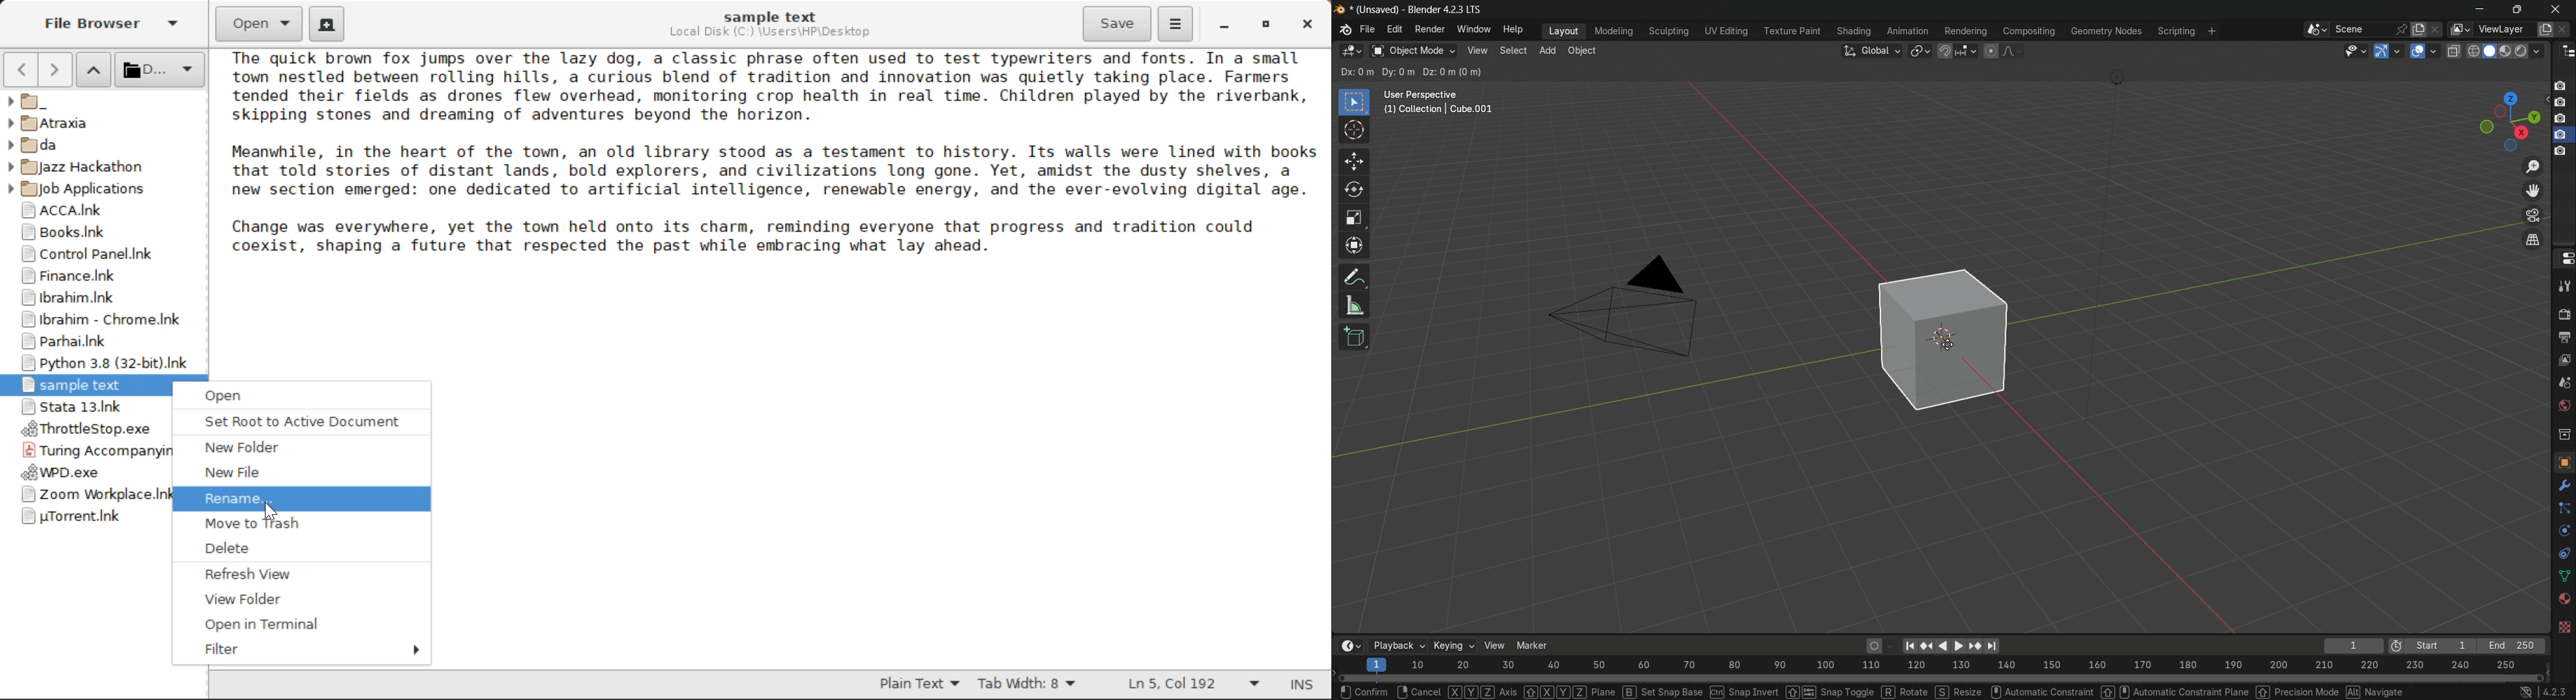  I want to click on object mode, so click(1414, 51).